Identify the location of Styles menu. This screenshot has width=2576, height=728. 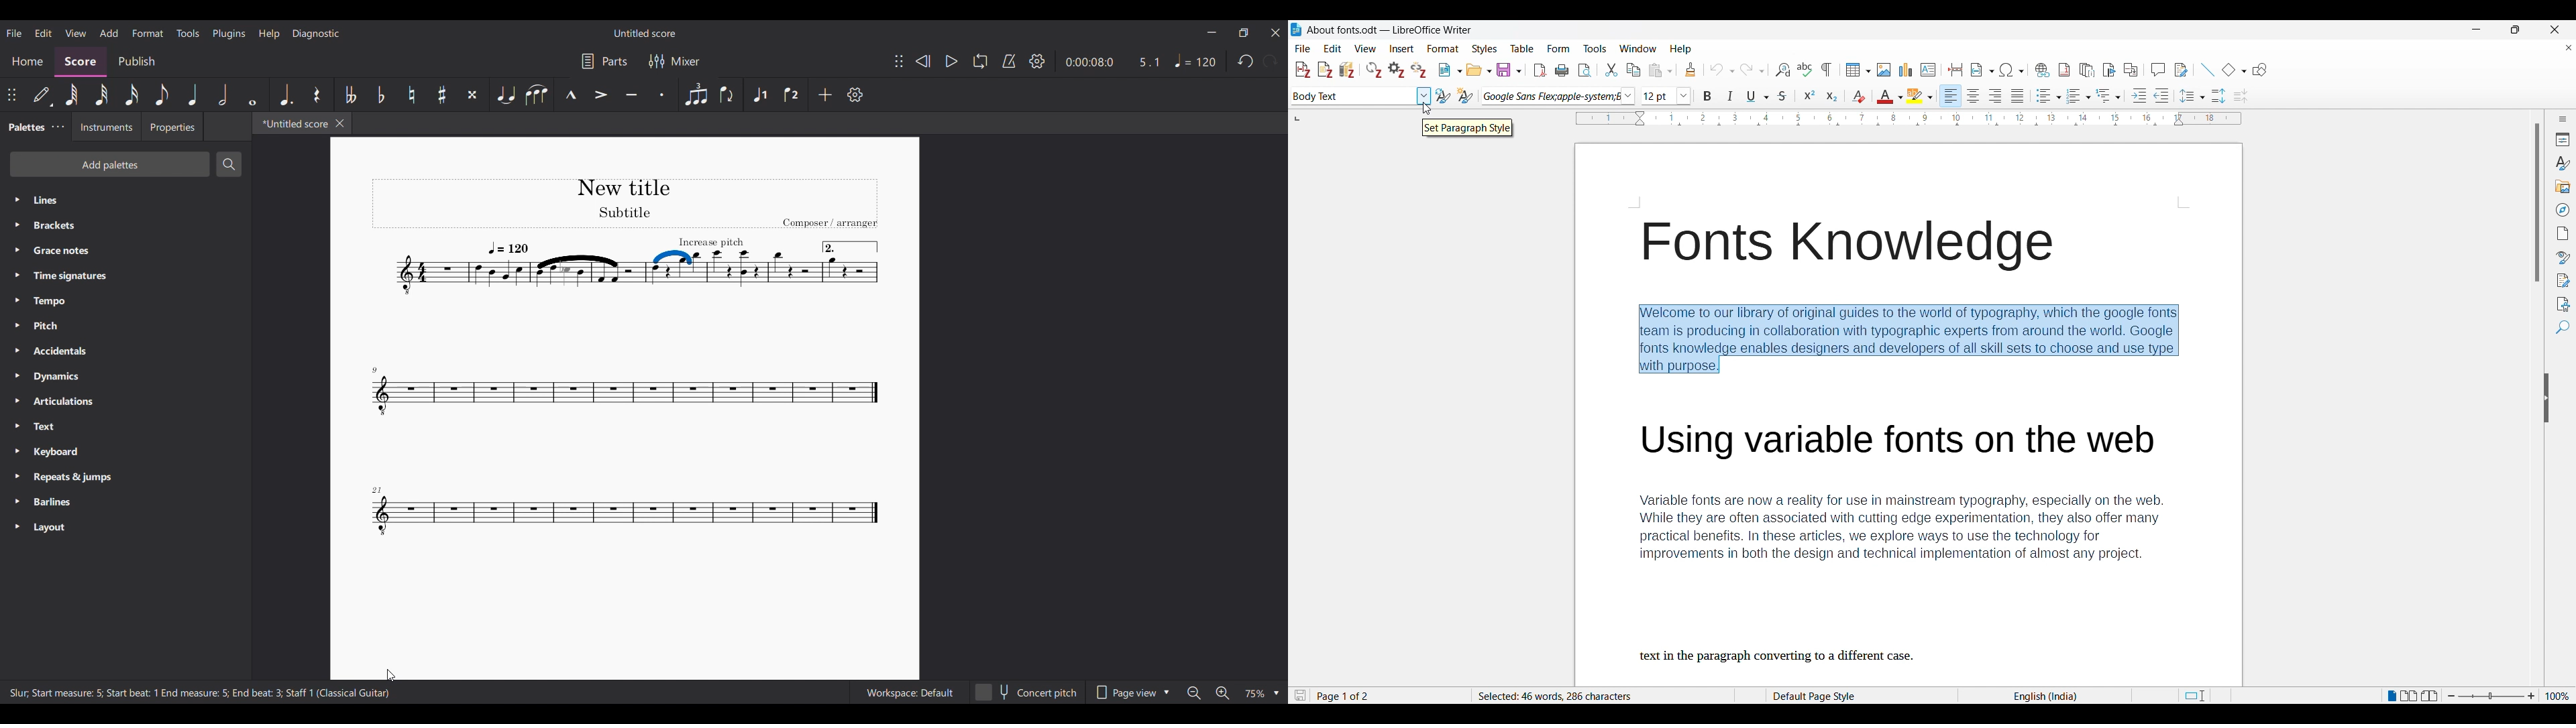
(1485, 49).